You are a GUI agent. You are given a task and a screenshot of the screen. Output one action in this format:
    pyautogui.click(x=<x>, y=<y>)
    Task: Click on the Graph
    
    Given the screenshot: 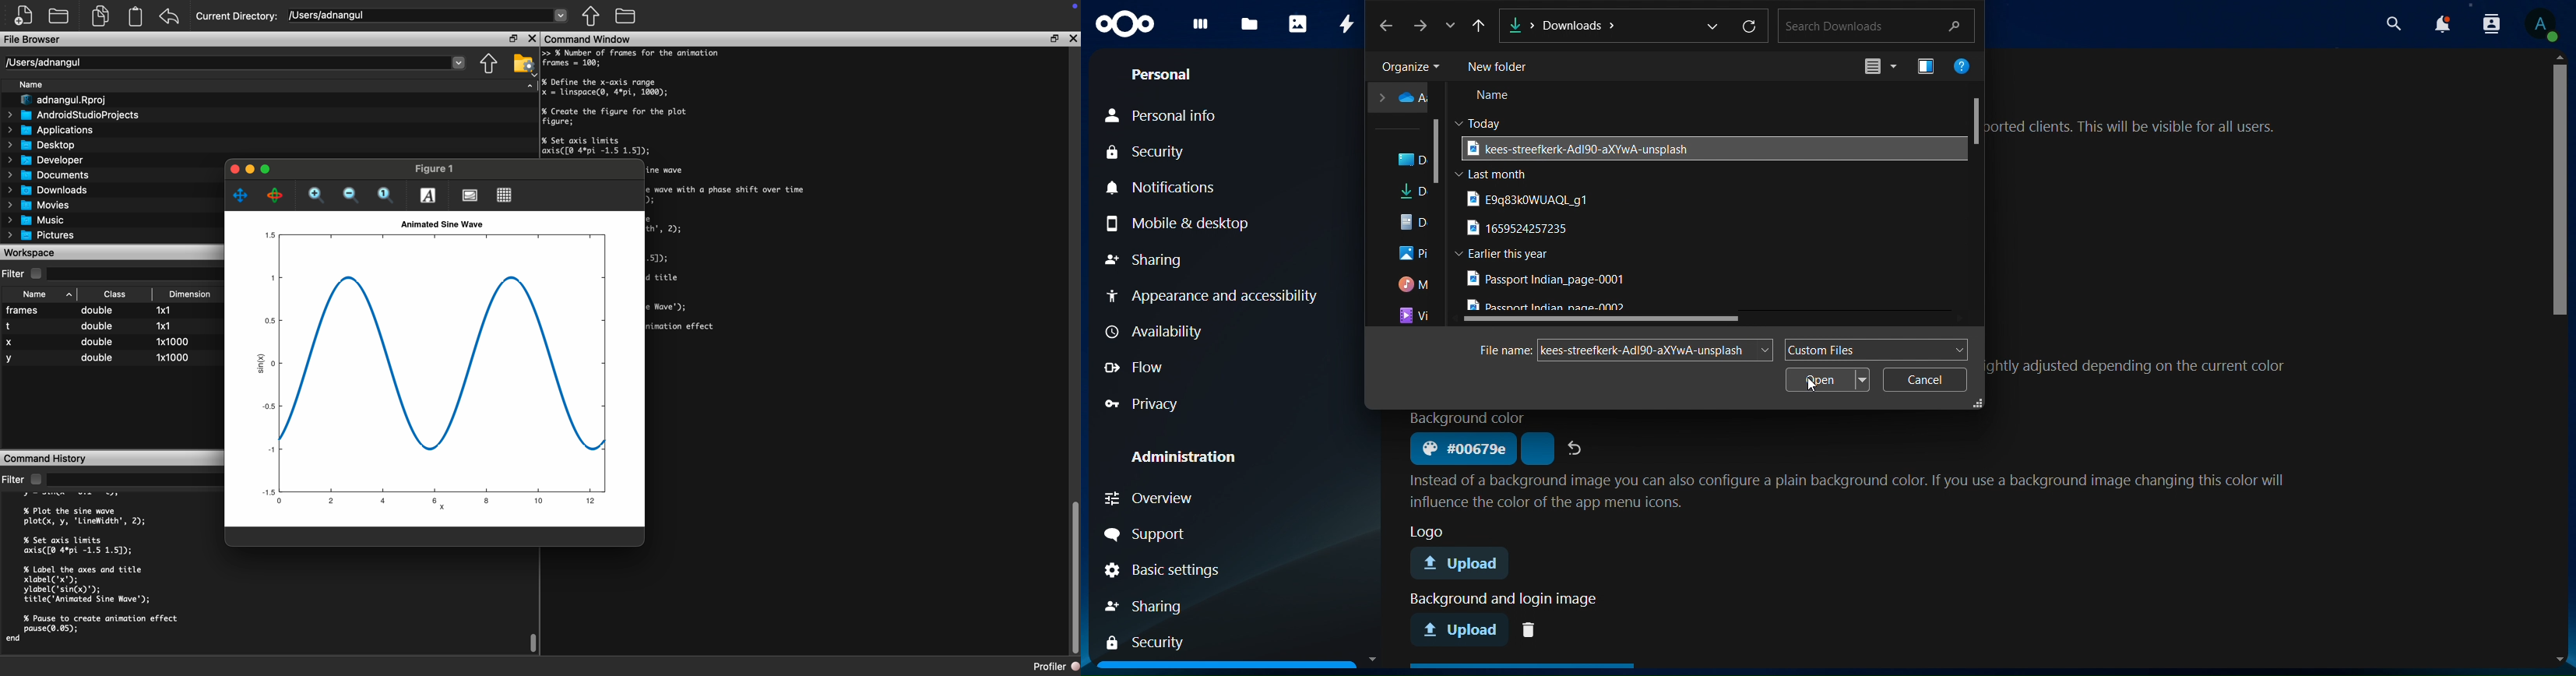 What is the action you would take?
    pyautogui.click(x=438, y=373)
    